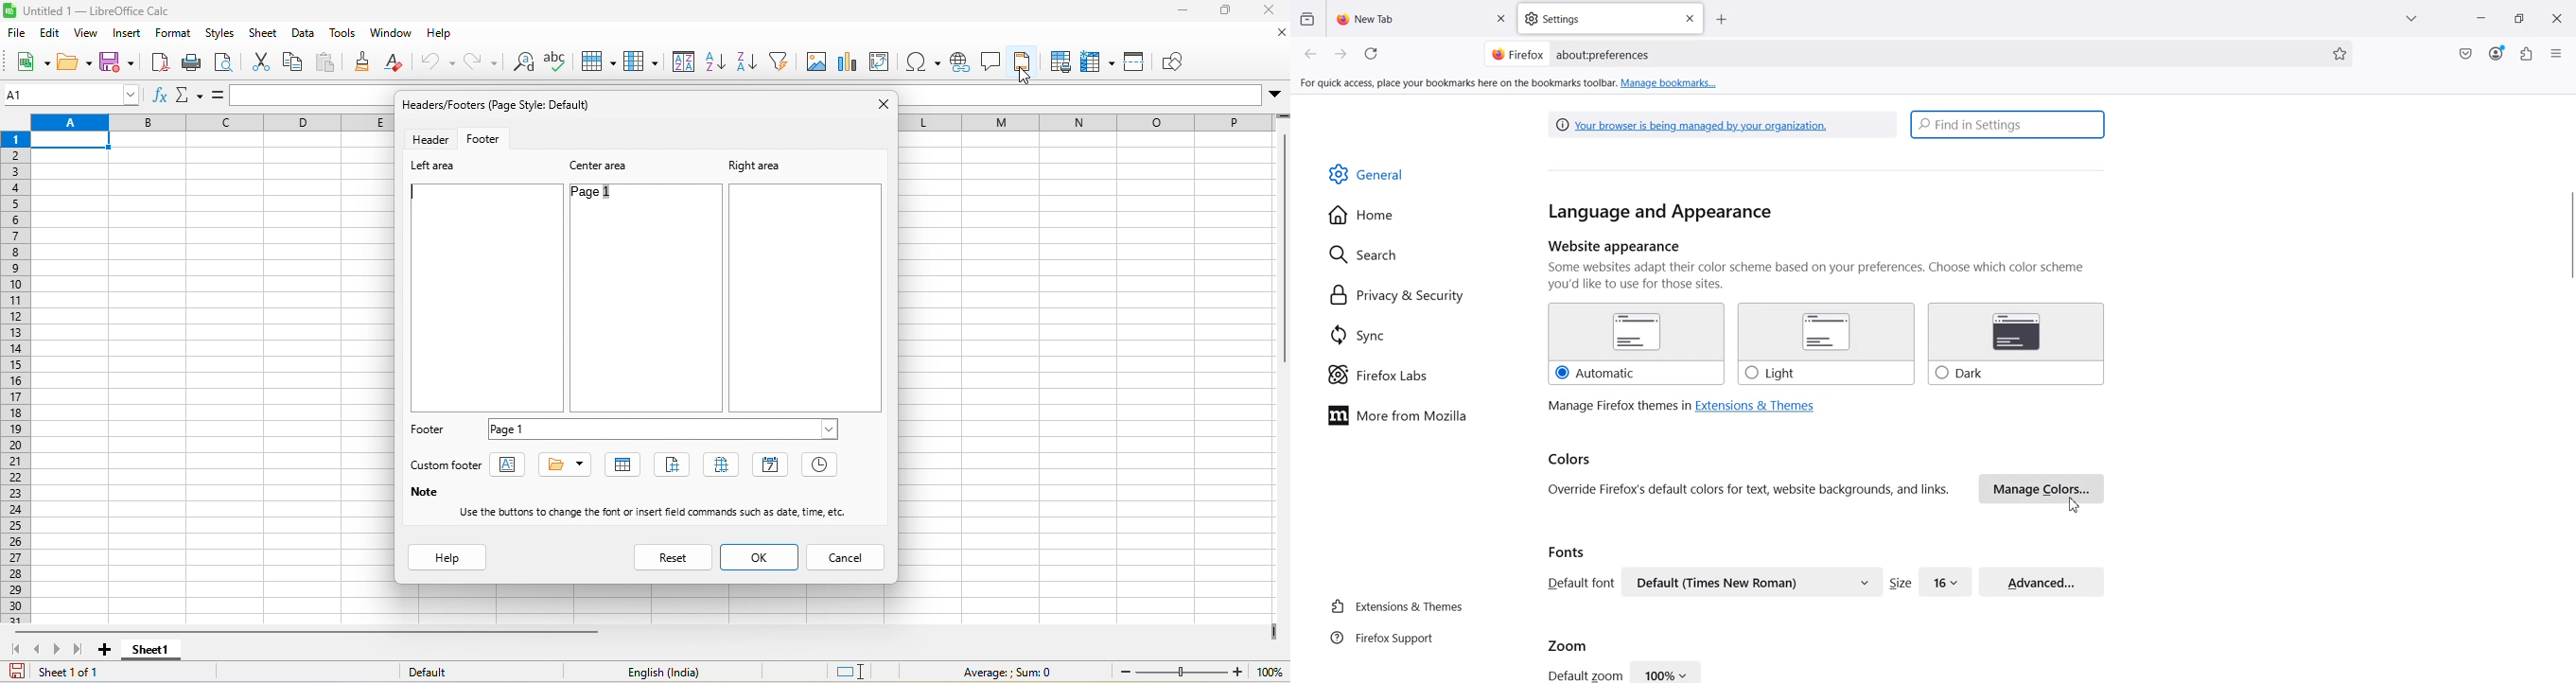 The height and width of the screenshot is (700, 2576). I want to click on format, so click(175, 36).